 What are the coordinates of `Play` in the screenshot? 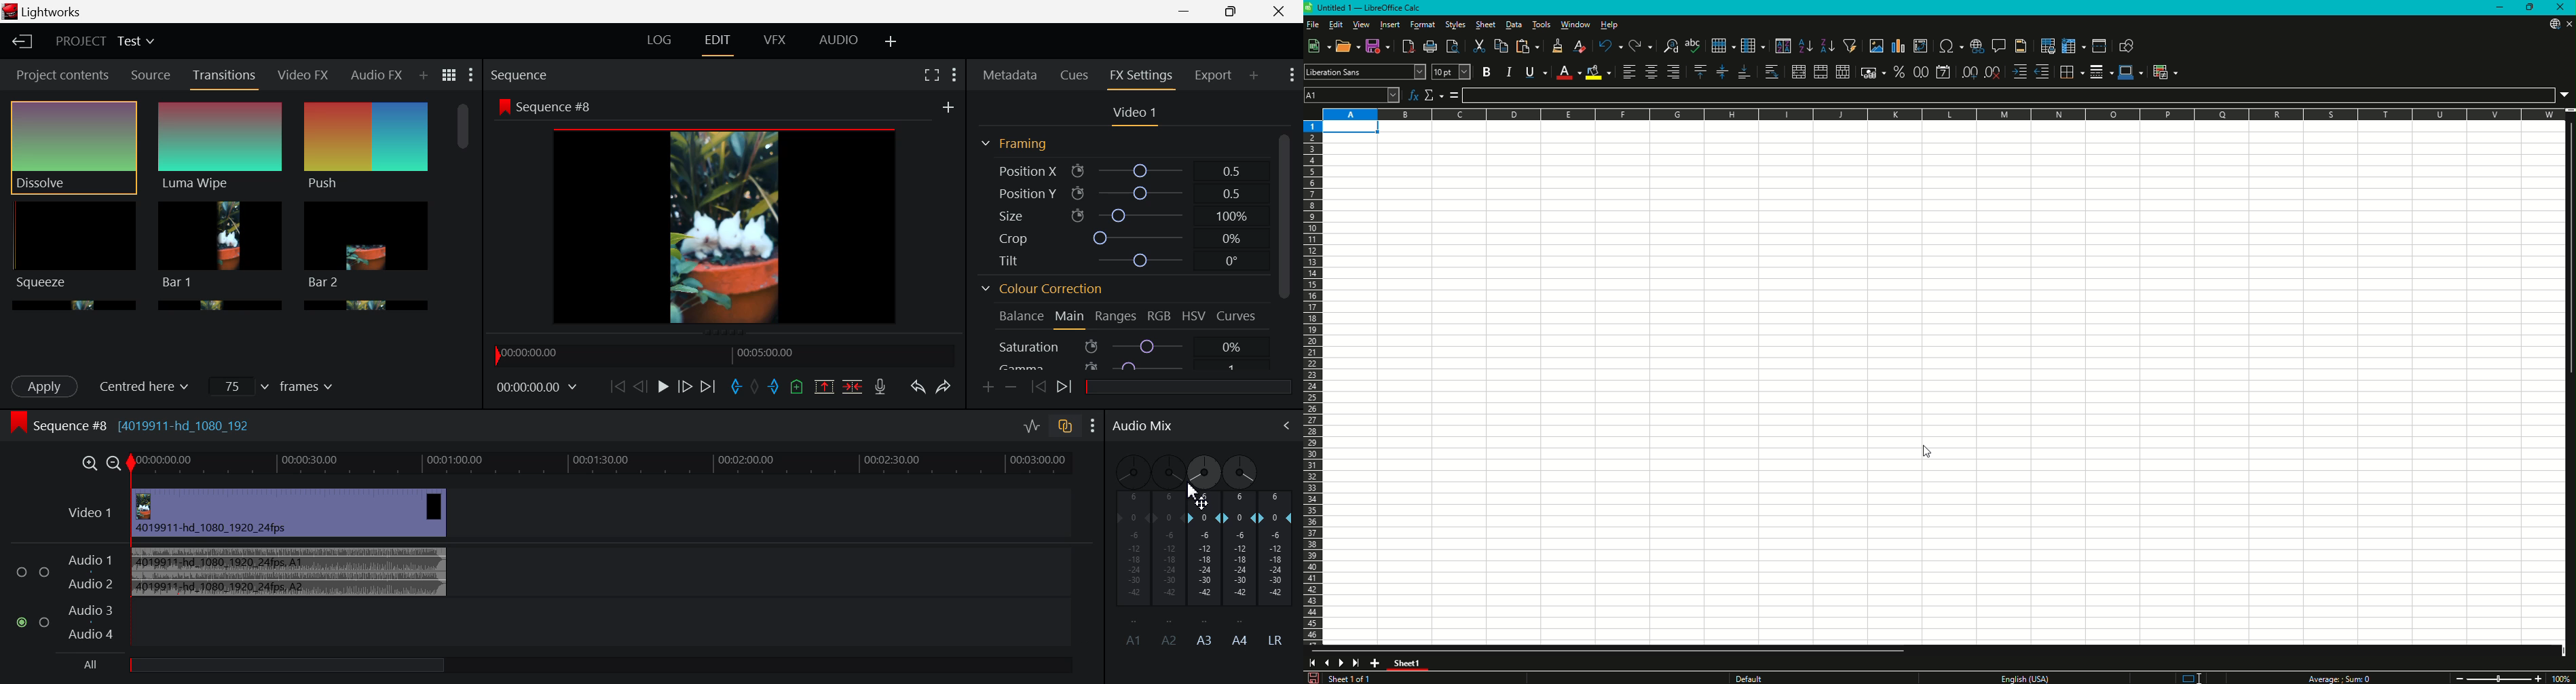 It's located at (664, 386).